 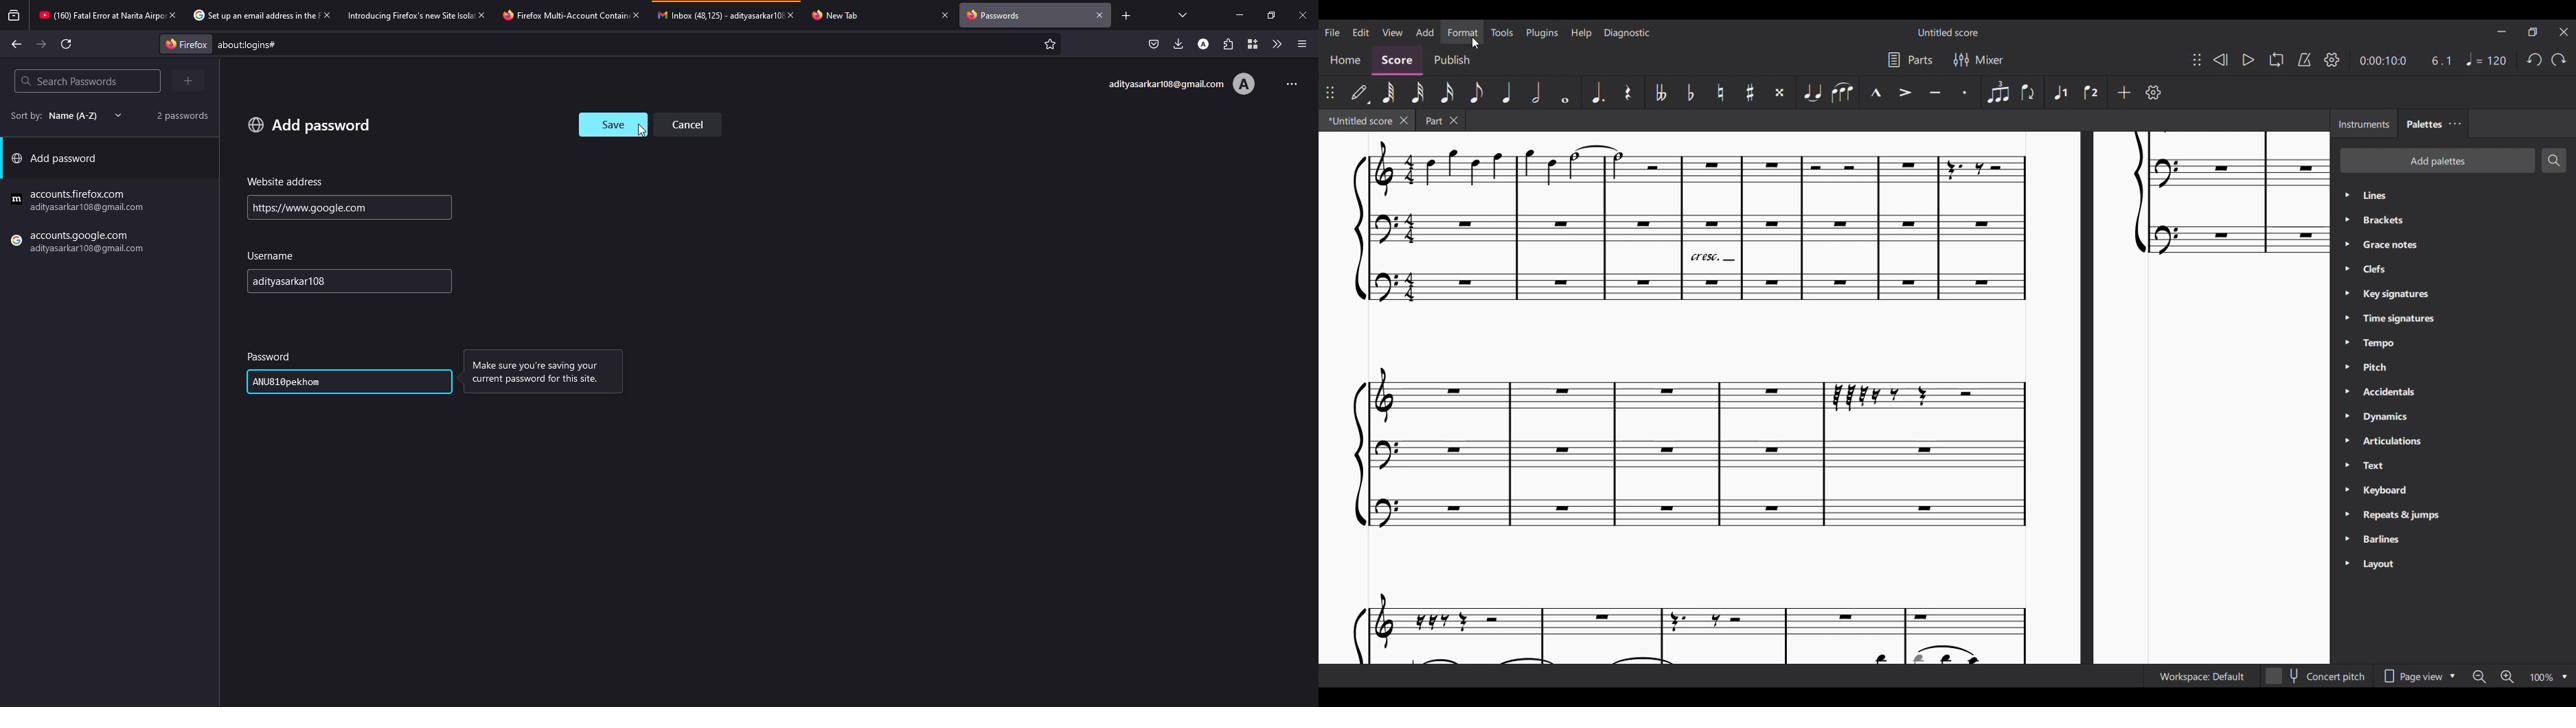 What do you see at coordinates (99, 16) in the screenshot?
I see `tab` at bounding box center [99, 16].